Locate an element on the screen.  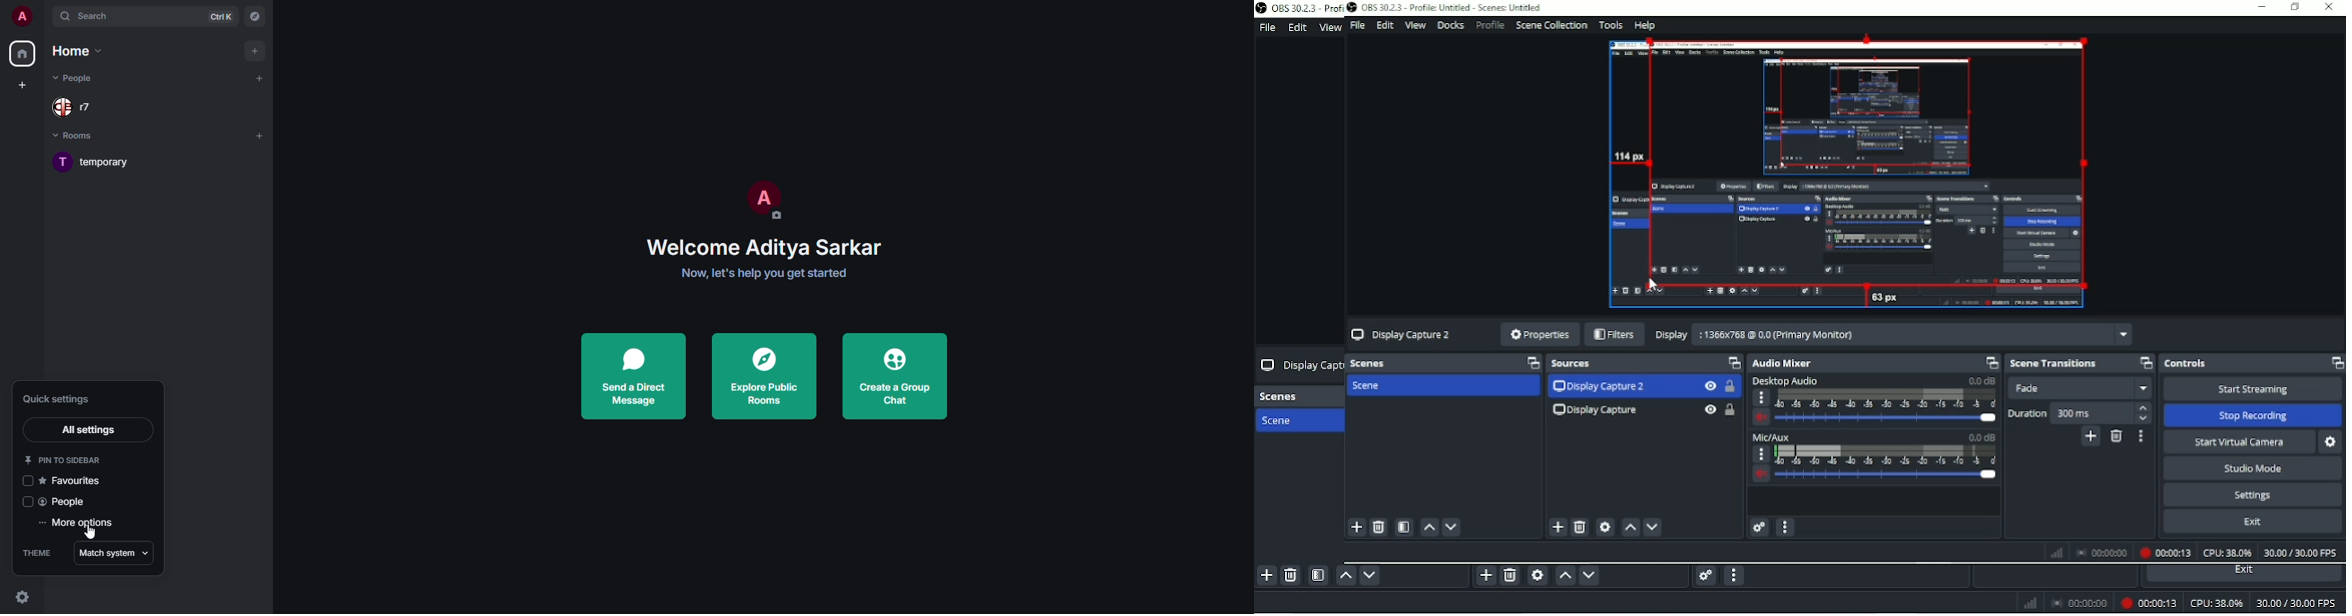
Lock is located at coordinates (1732, 410).